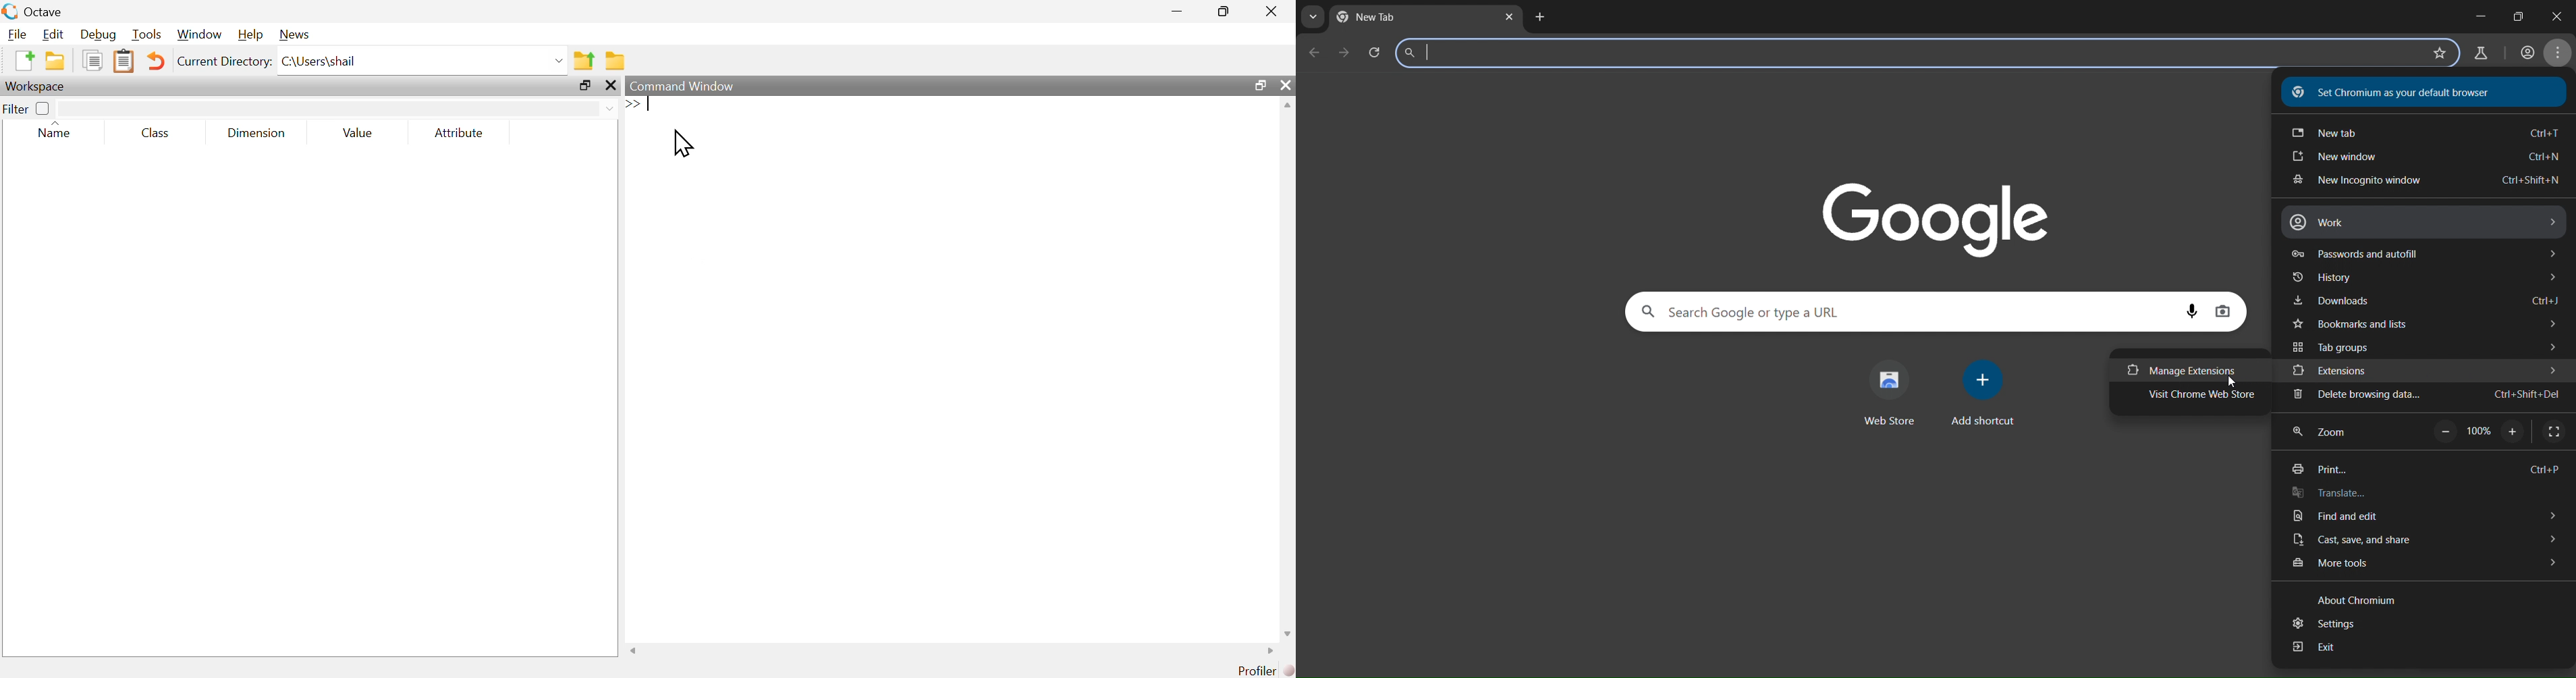  Describe the element at coordinates (652, 103) in the screenshot. I see `text cursor` at that location.